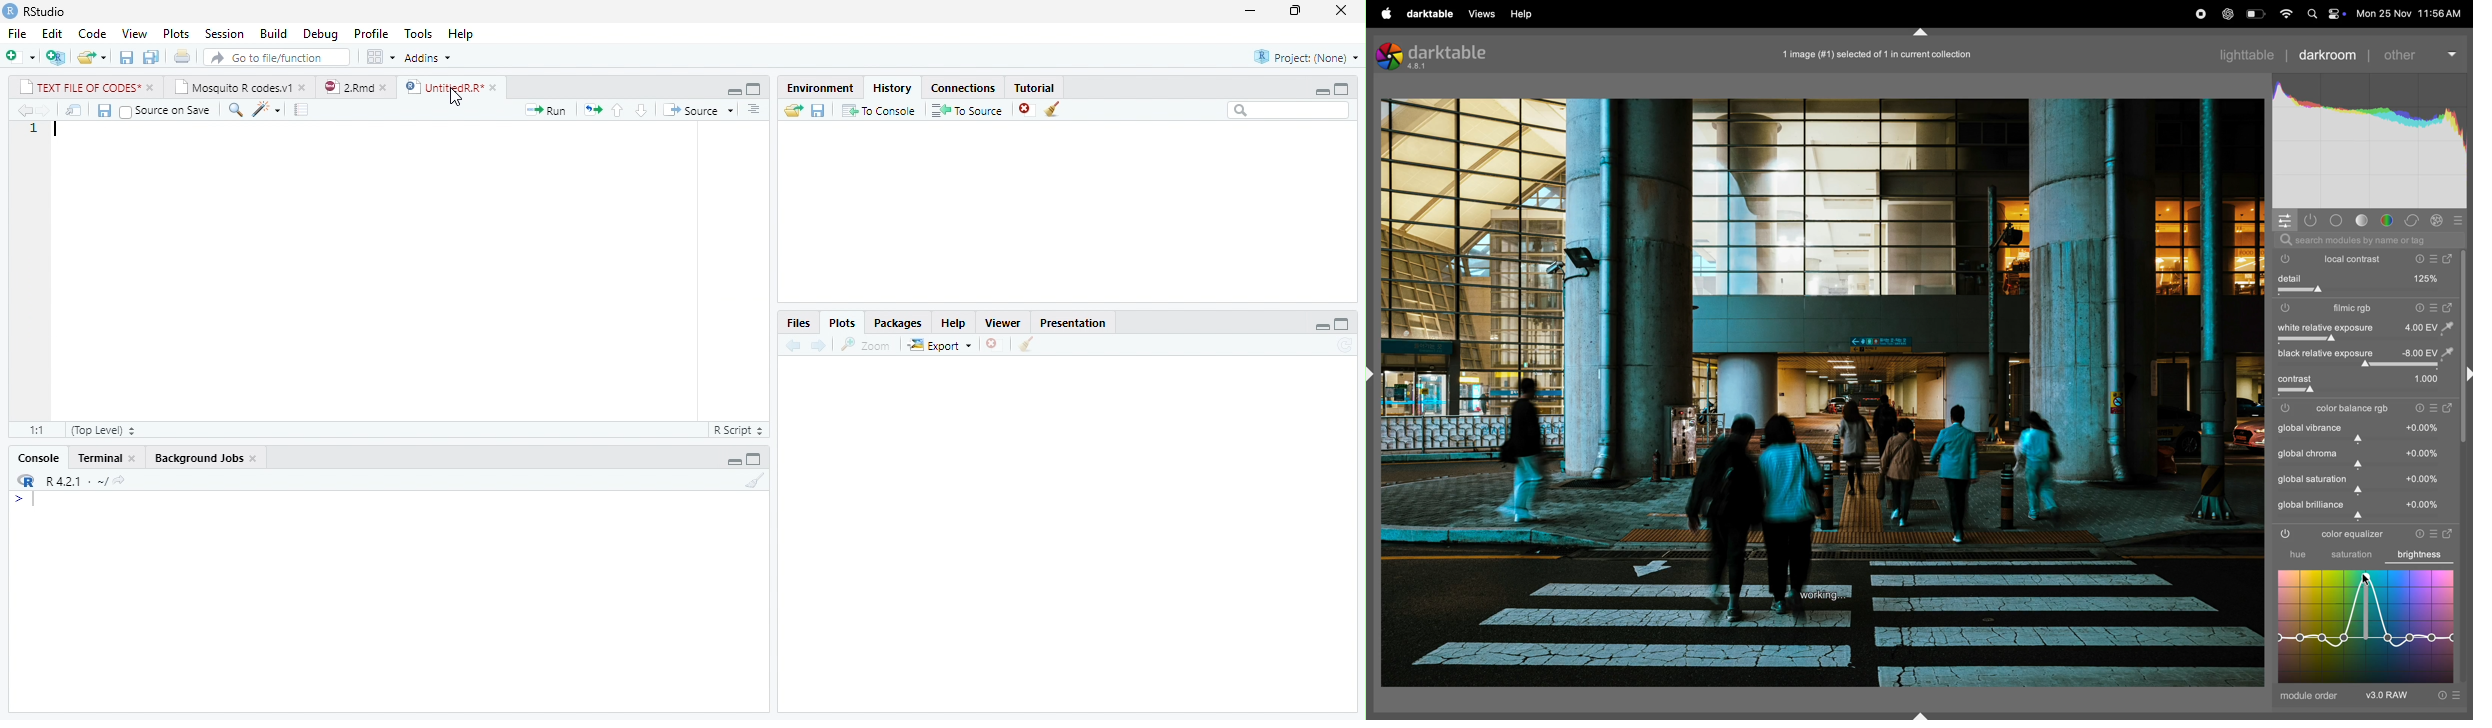 The width and height of the screenshot is (2492, 728). Describe the element at coordinates (232, 87) in the screenshot. I see `Mosquito R codes.v1` at that location.